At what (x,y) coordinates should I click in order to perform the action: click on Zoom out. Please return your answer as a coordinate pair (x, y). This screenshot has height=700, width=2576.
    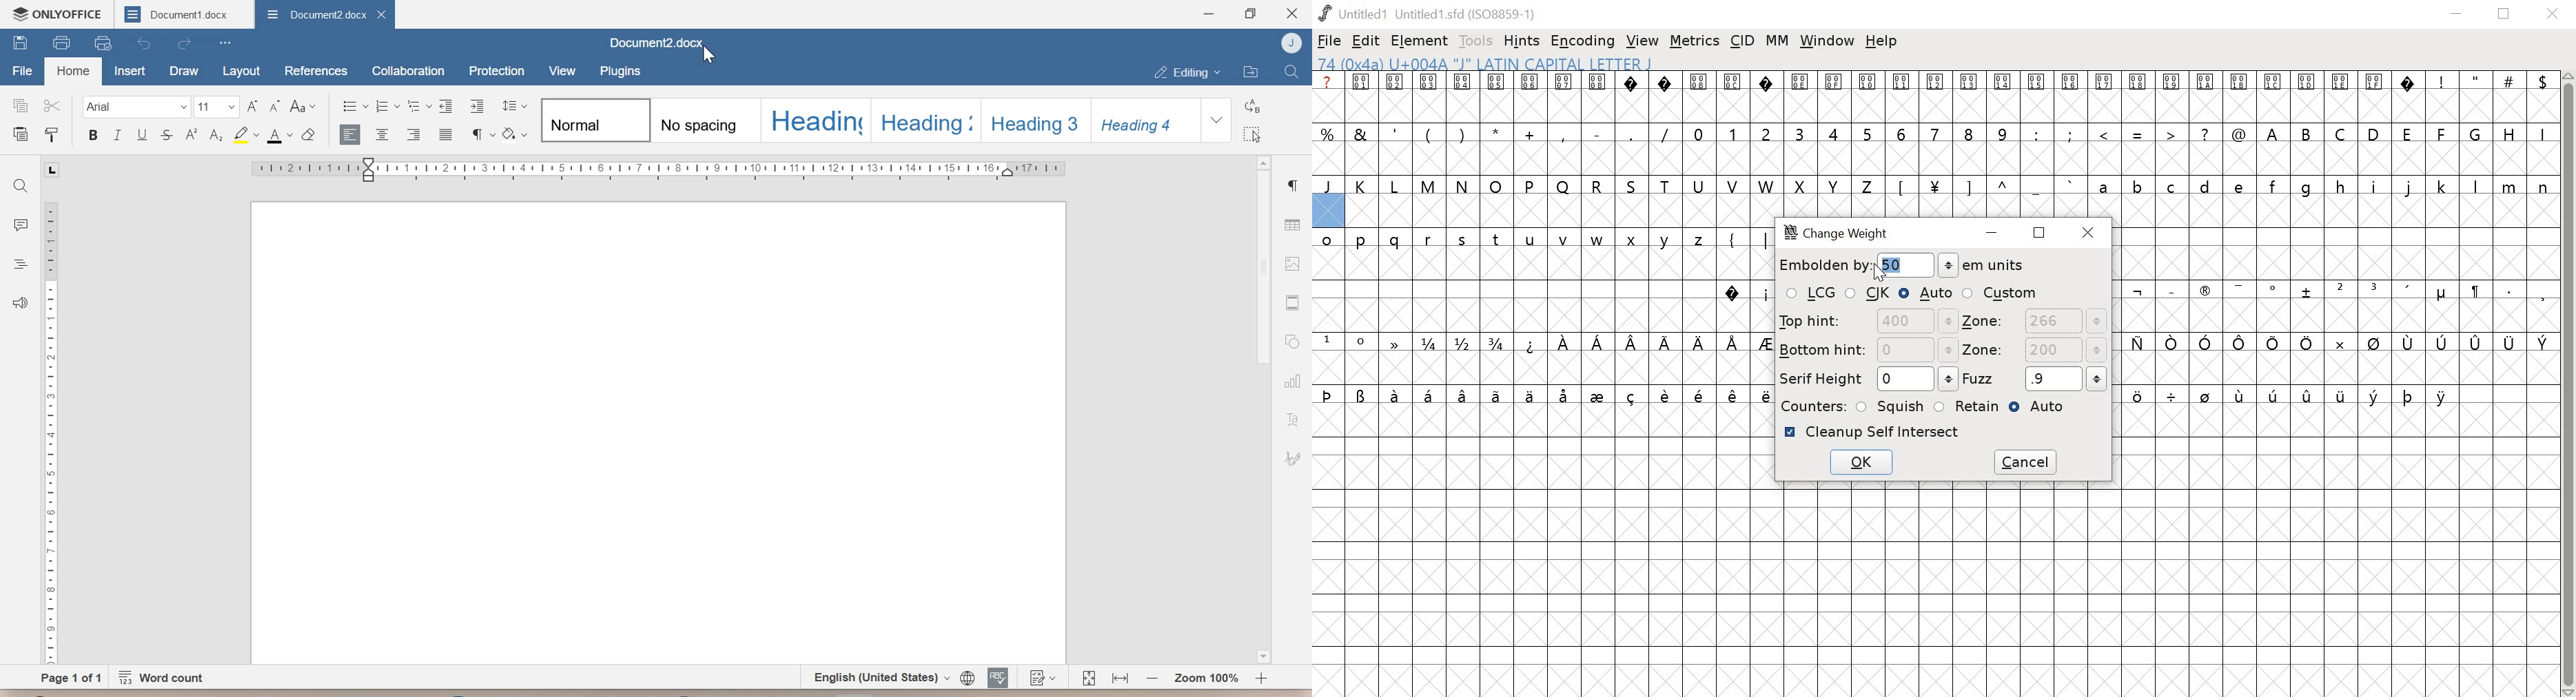
    Looking at the image, I should click on (1120, 677).